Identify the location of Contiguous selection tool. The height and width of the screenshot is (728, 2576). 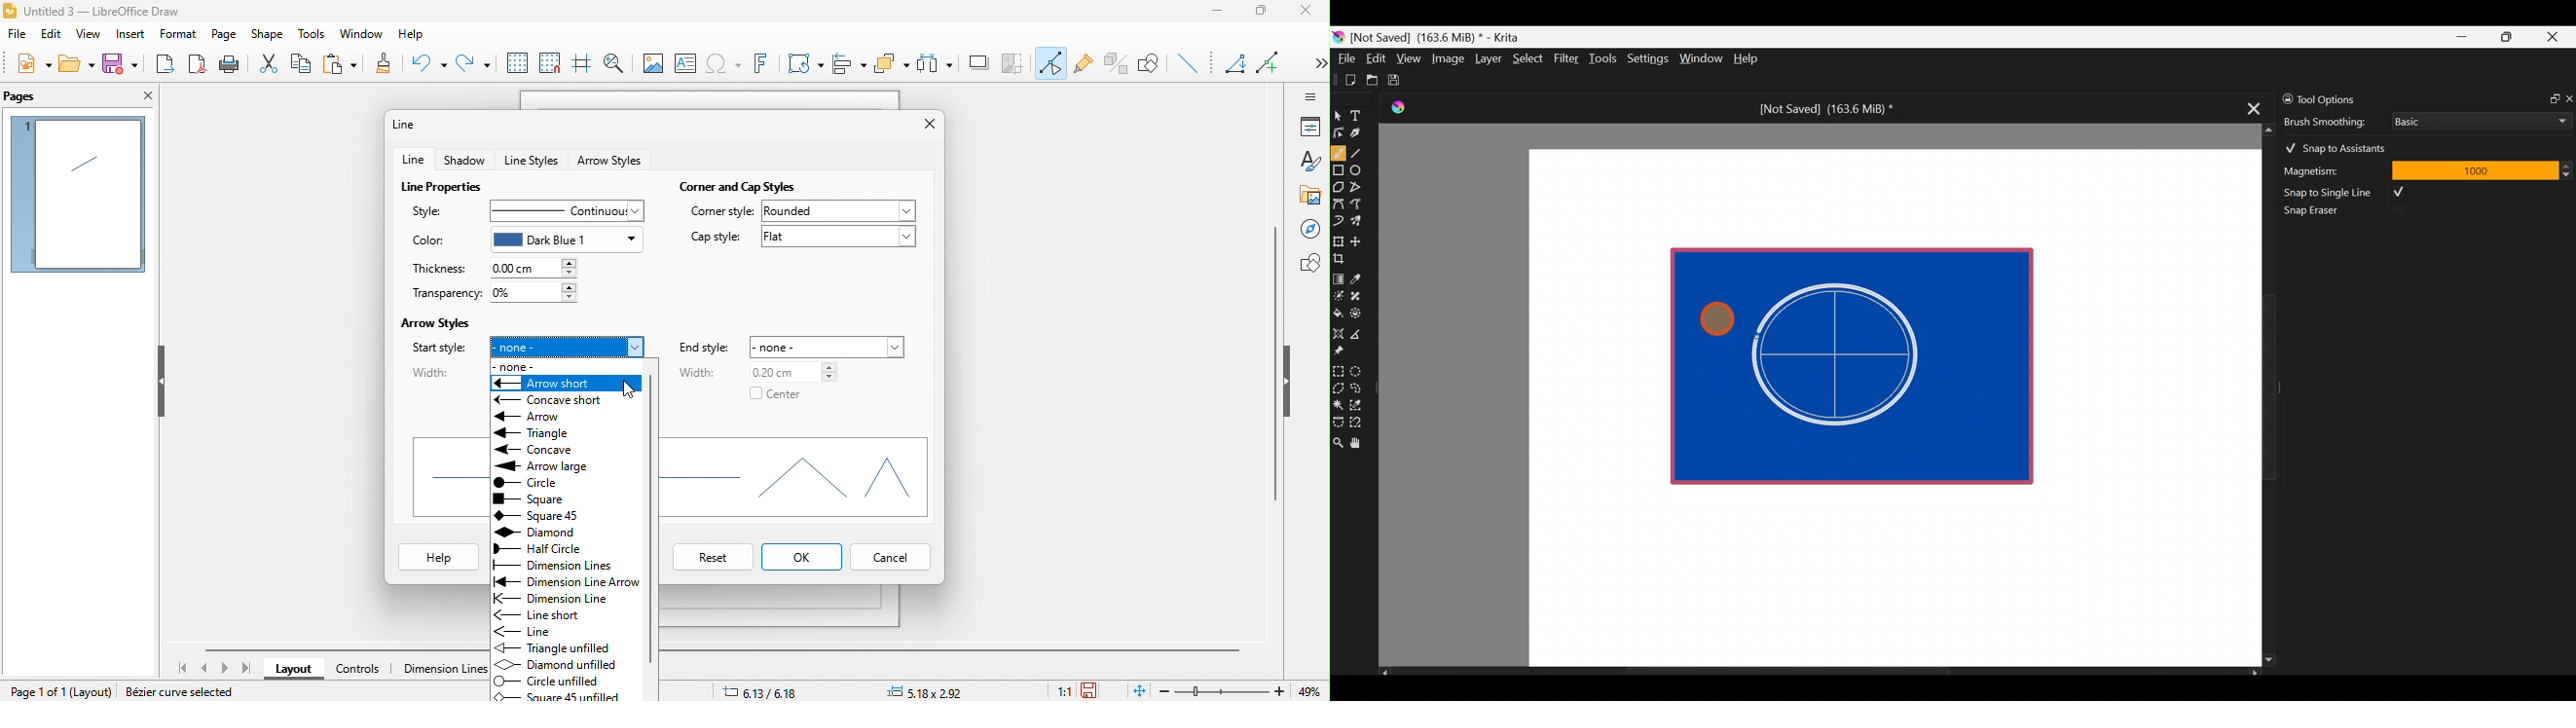
(1338, 401).